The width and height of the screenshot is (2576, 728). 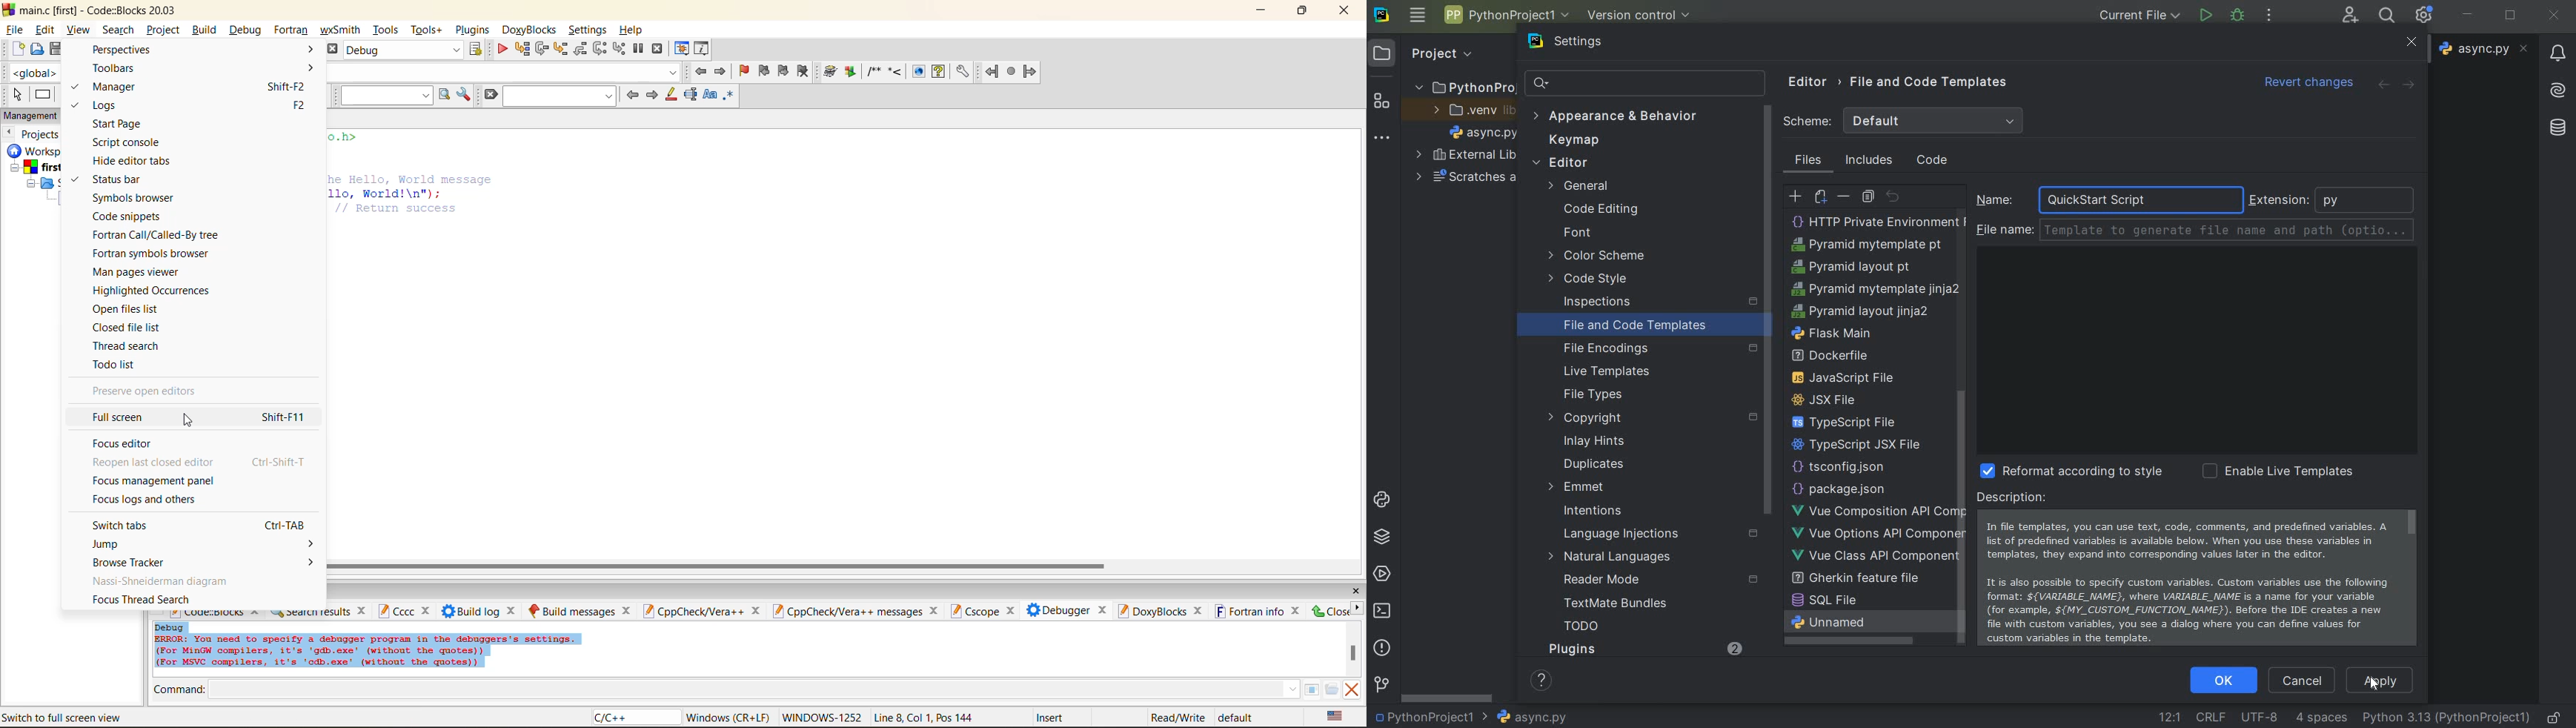 What do you see at coordinates (340, 30) in the screenshot?
I see `wxsmith` at bounding box center [340, 30].